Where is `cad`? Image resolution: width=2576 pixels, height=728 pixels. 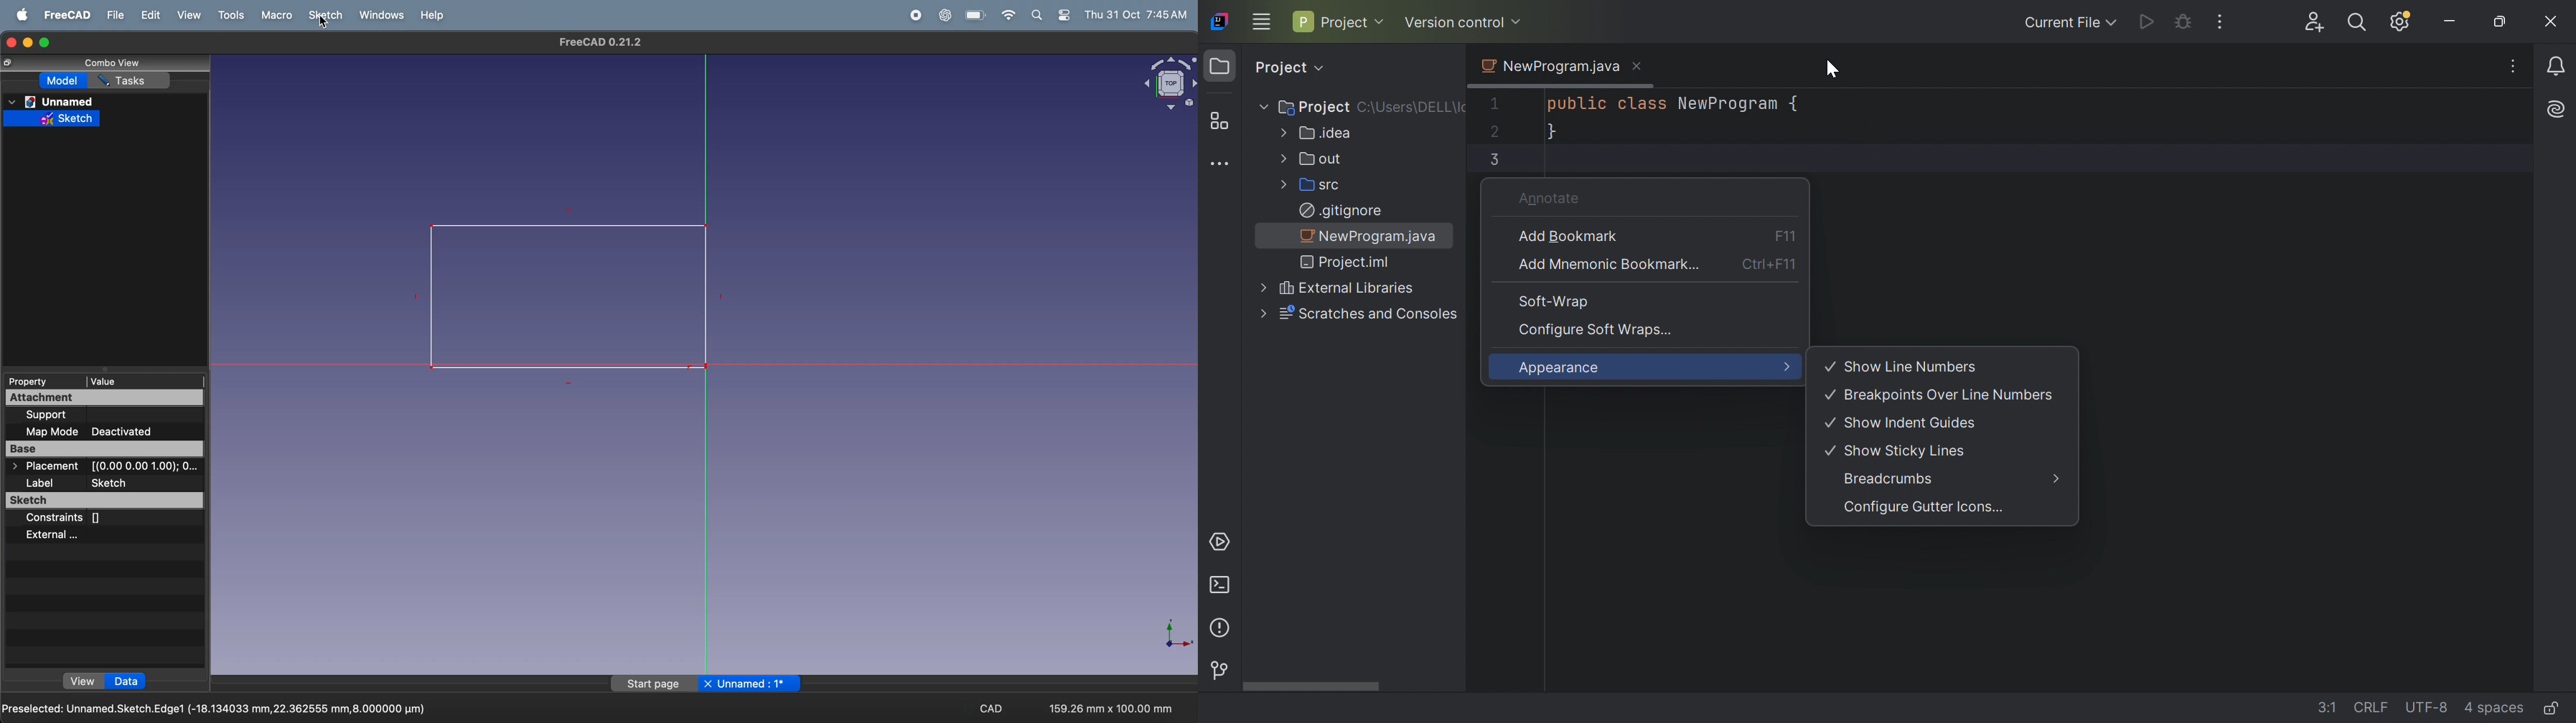 cad is located at coordinates (987, 706).